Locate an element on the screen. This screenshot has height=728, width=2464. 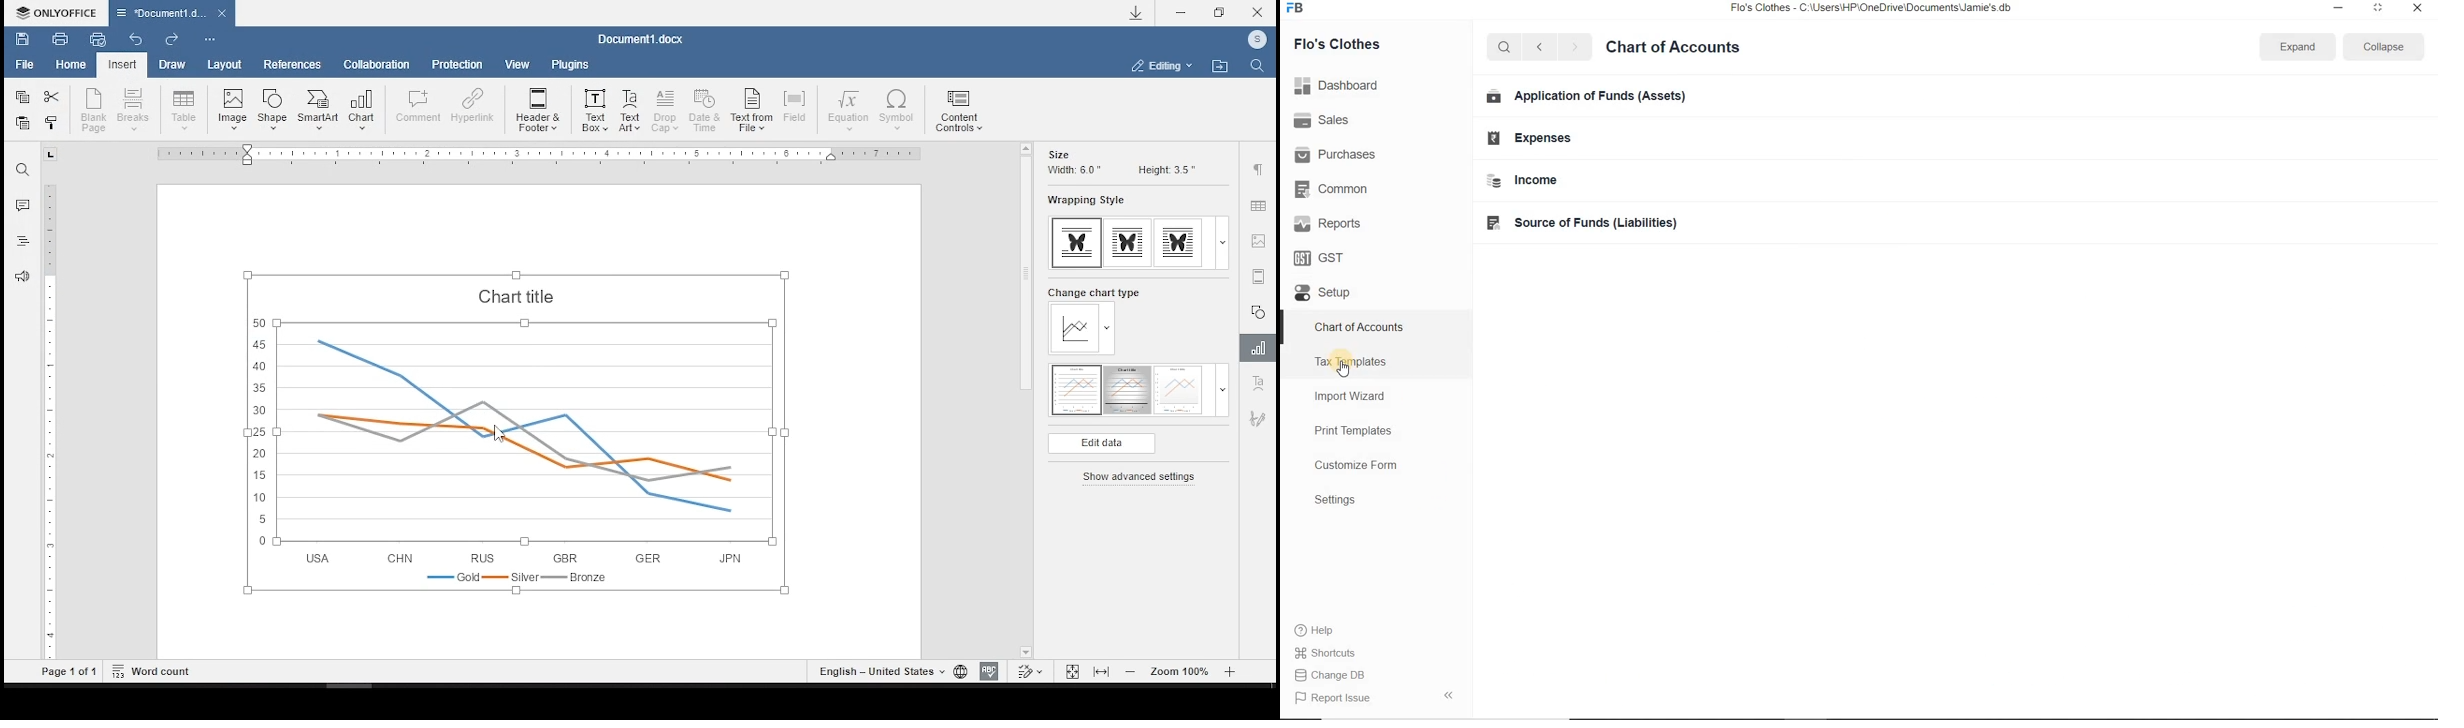
feedback & support is located at coordinates (22, 276).